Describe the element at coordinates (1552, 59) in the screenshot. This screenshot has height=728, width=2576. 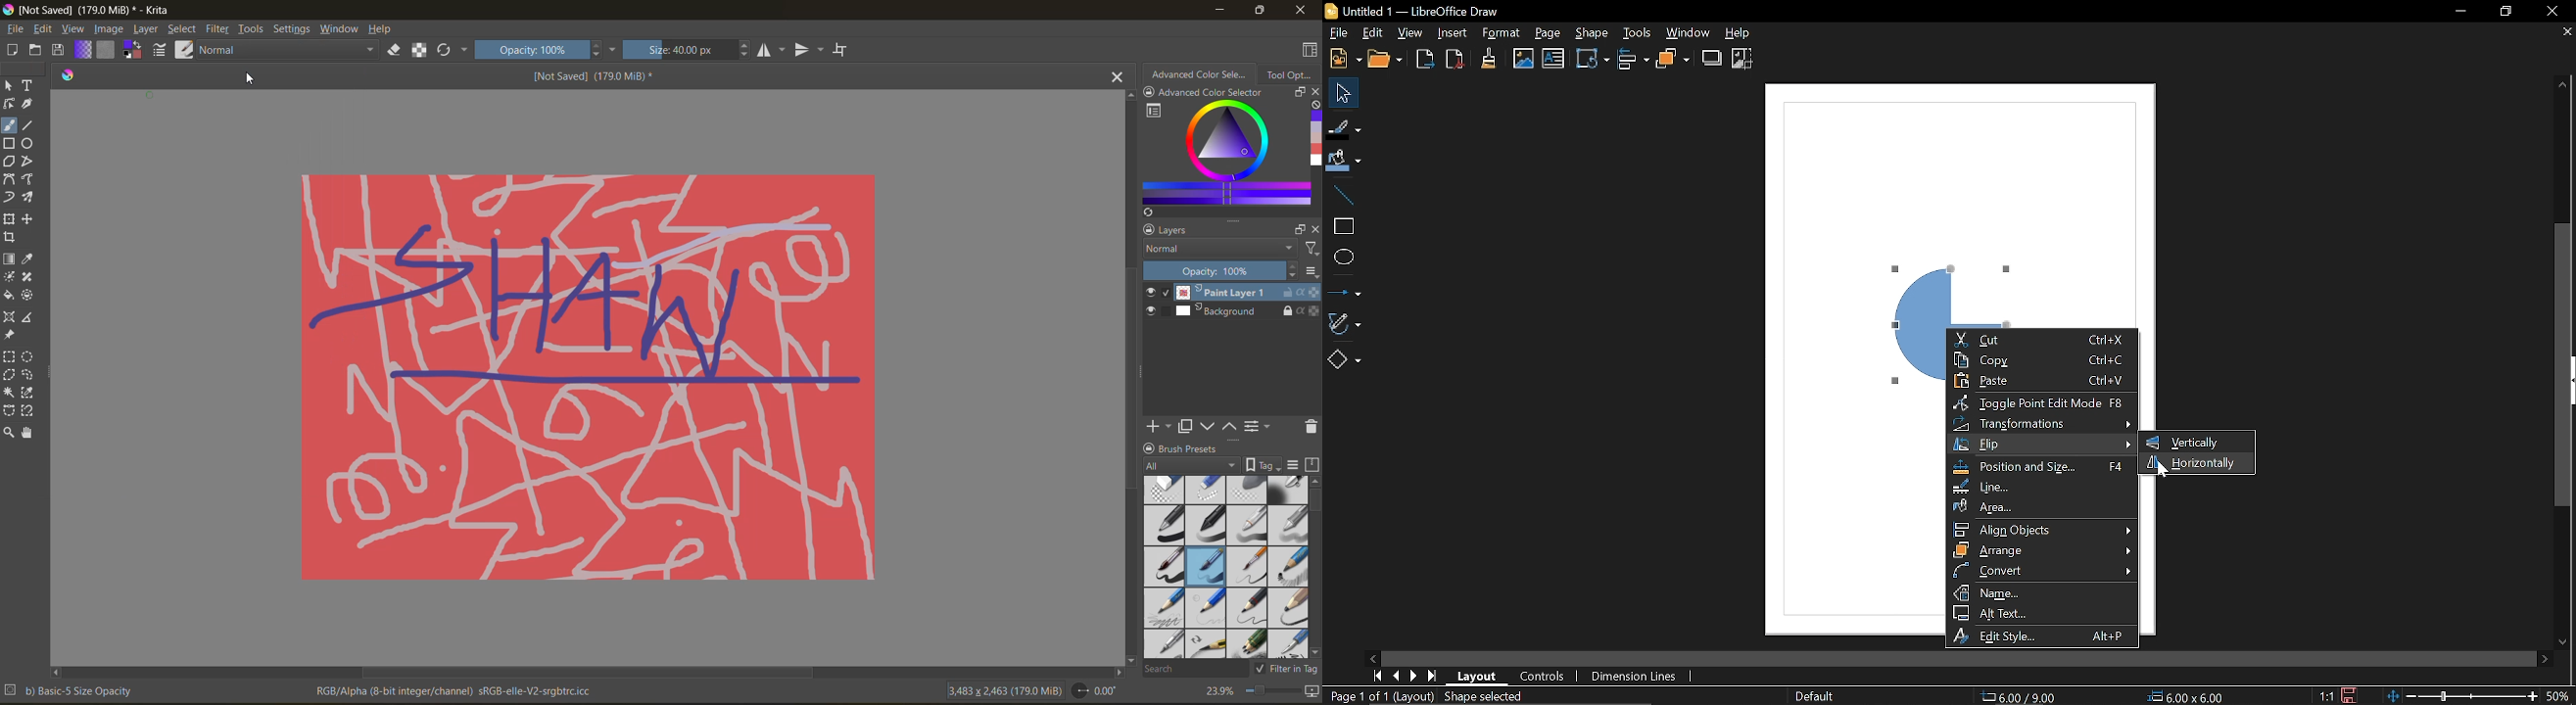
I see `Insert text` at that location.